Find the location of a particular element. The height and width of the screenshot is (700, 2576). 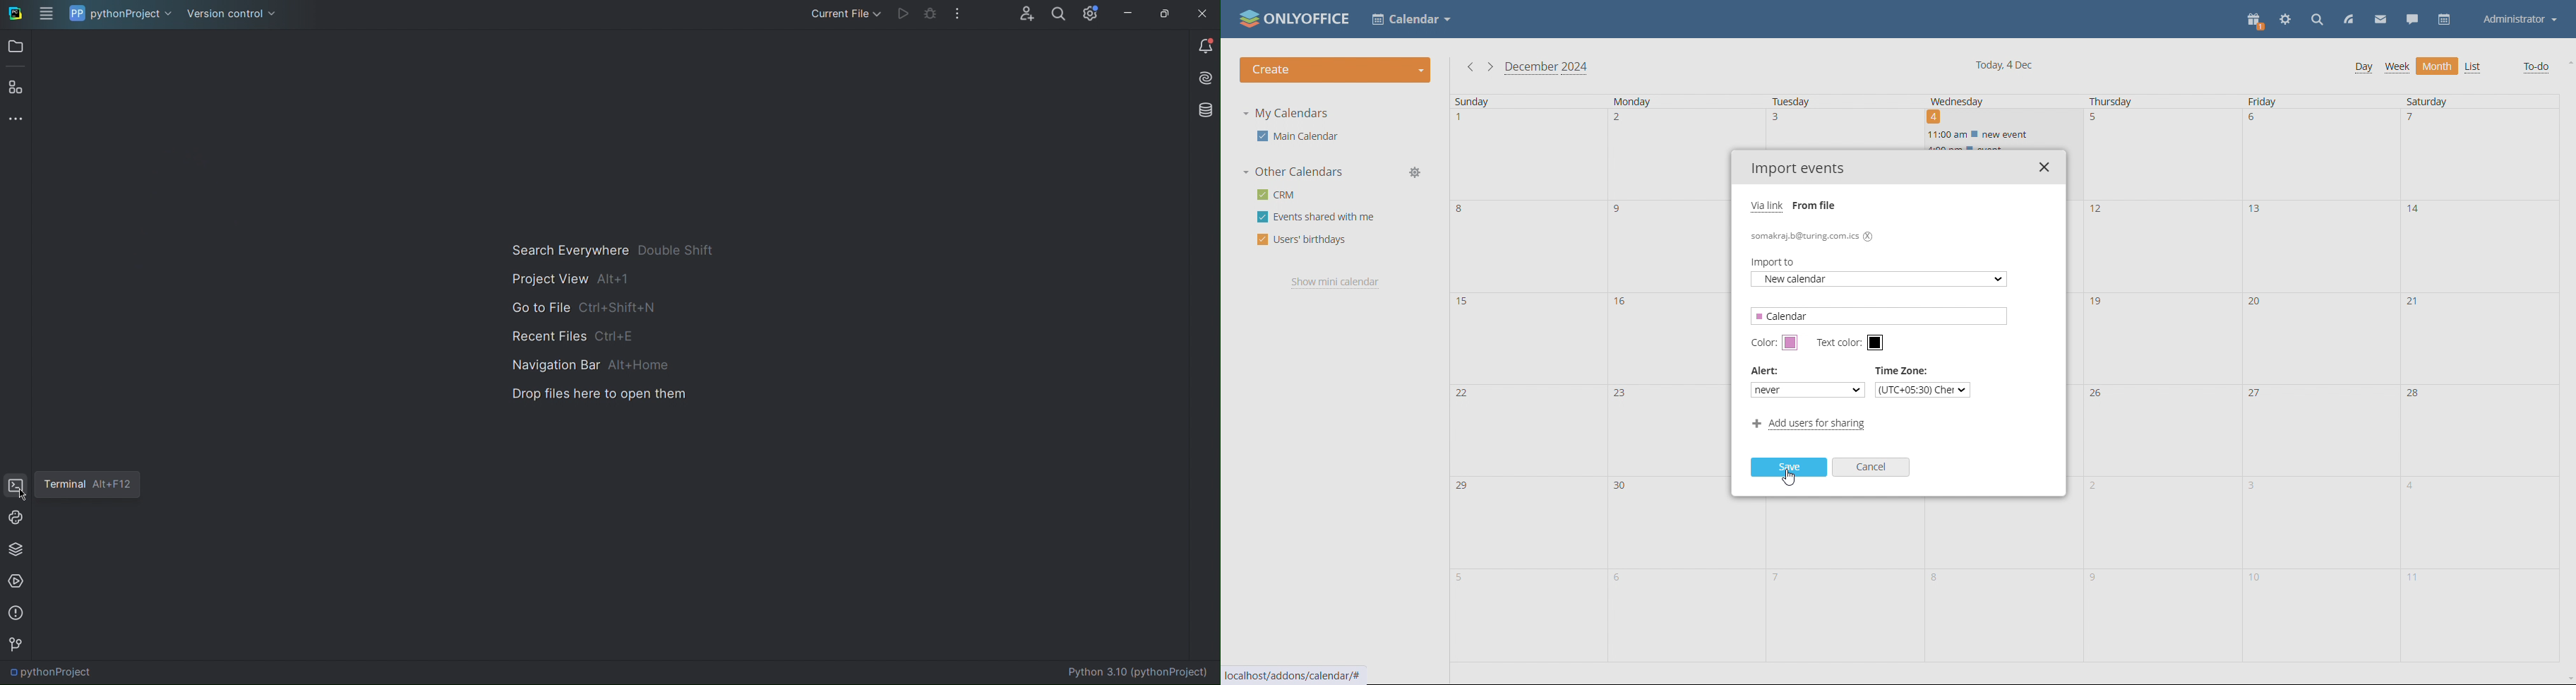

add users for sharing is located at coordinates (1809, 426).